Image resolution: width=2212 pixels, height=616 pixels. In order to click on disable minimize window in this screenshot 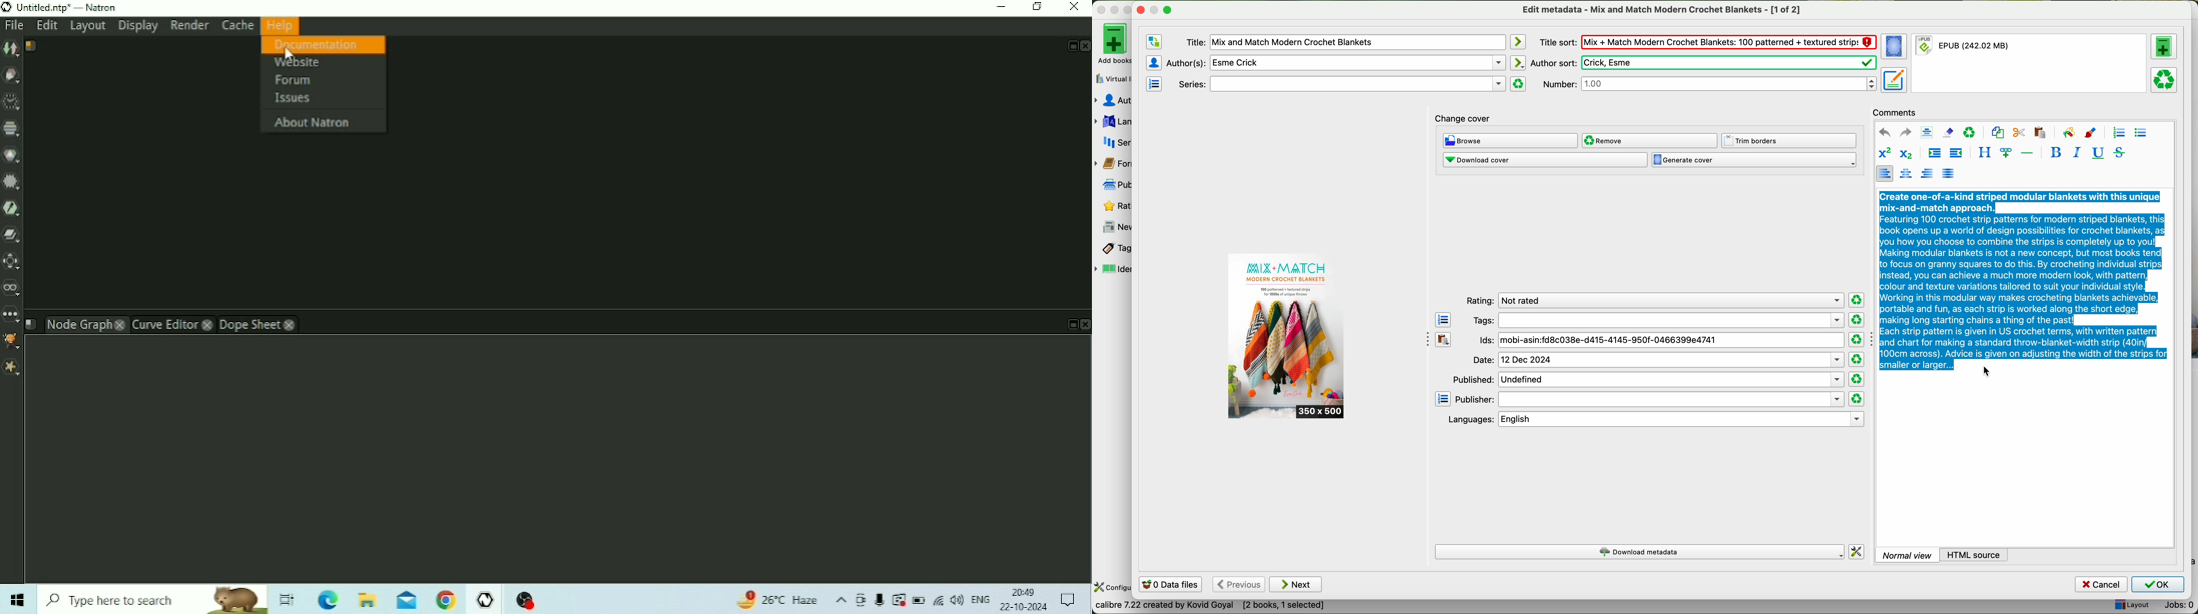, I will do `click(1157, 9)`.